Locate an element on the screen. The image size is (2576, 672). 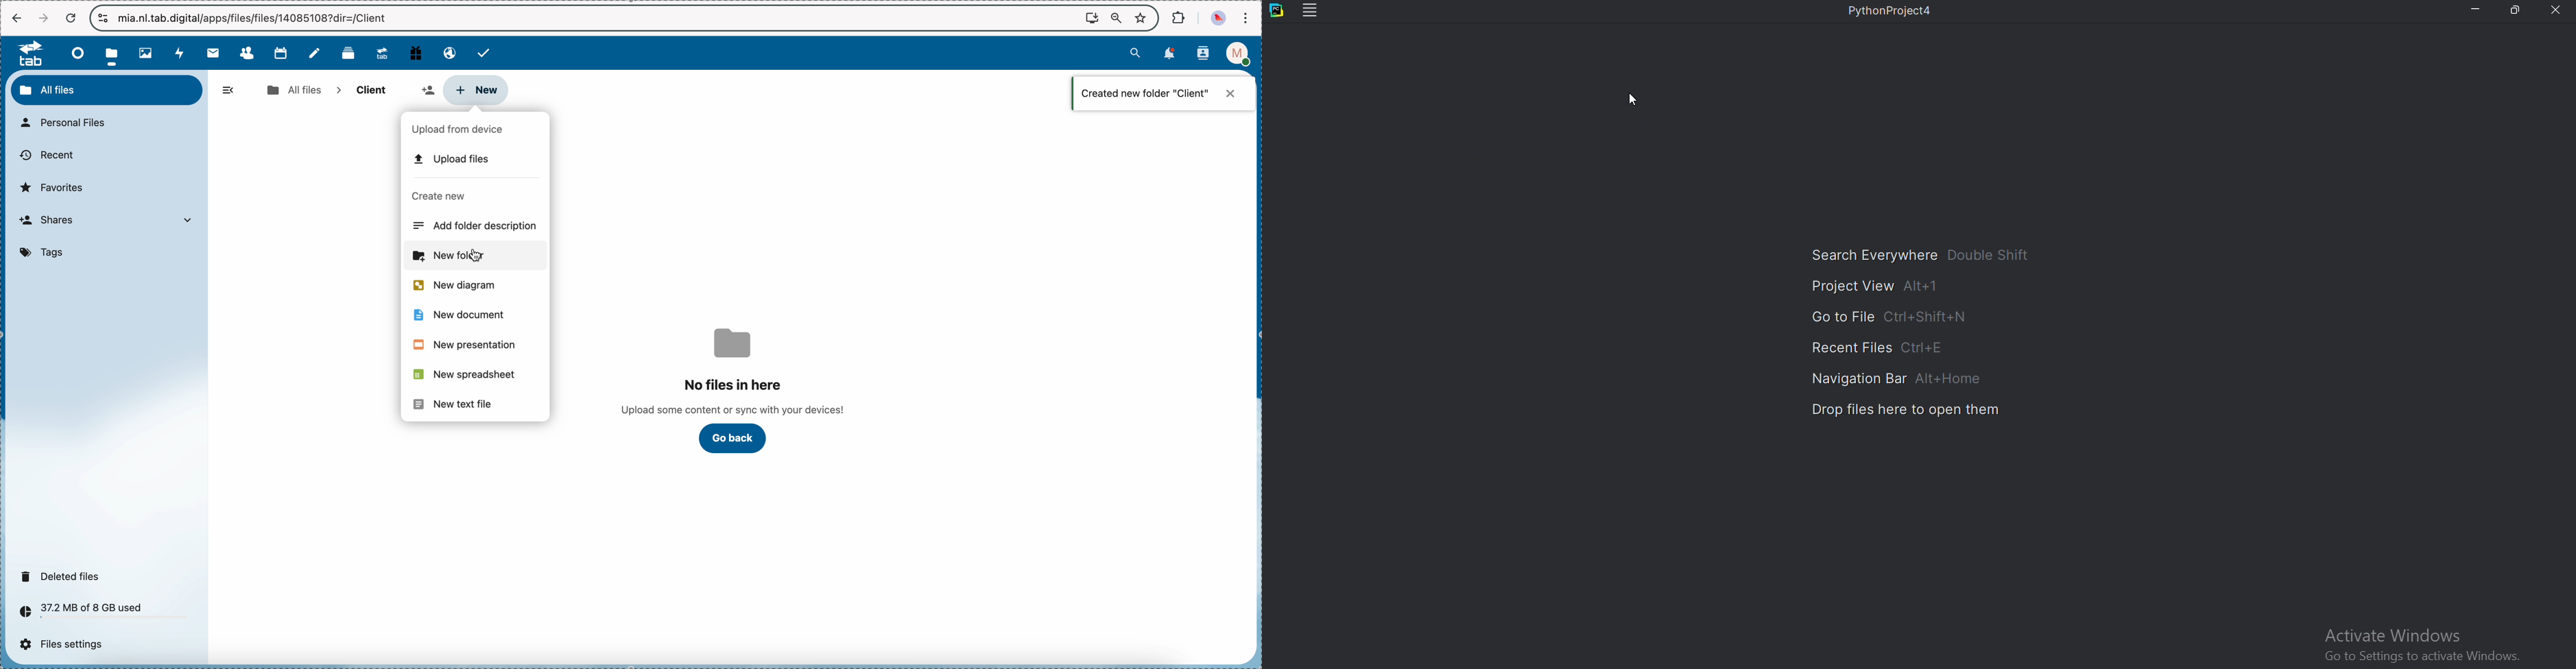
new presentation is located at coordinates (465, 346).